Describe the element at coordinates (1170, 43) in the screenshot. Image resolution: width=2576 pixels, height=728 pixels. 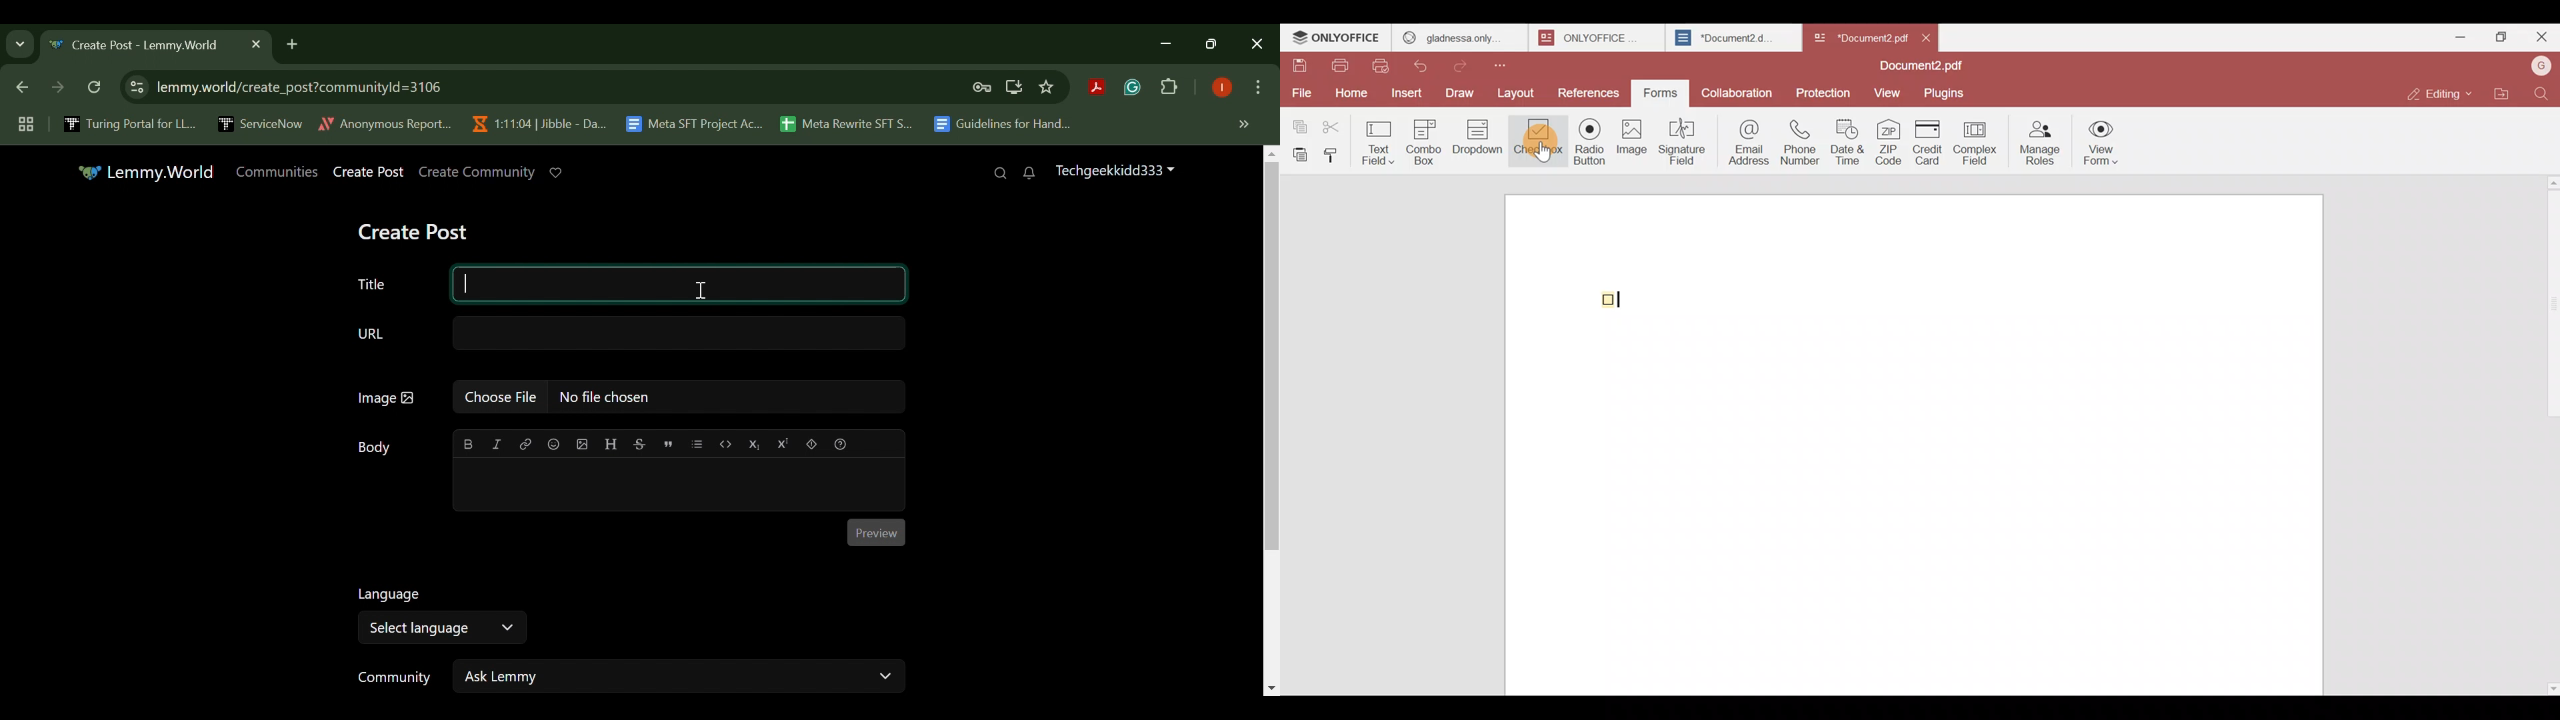
I see `Restore Down` at that location.